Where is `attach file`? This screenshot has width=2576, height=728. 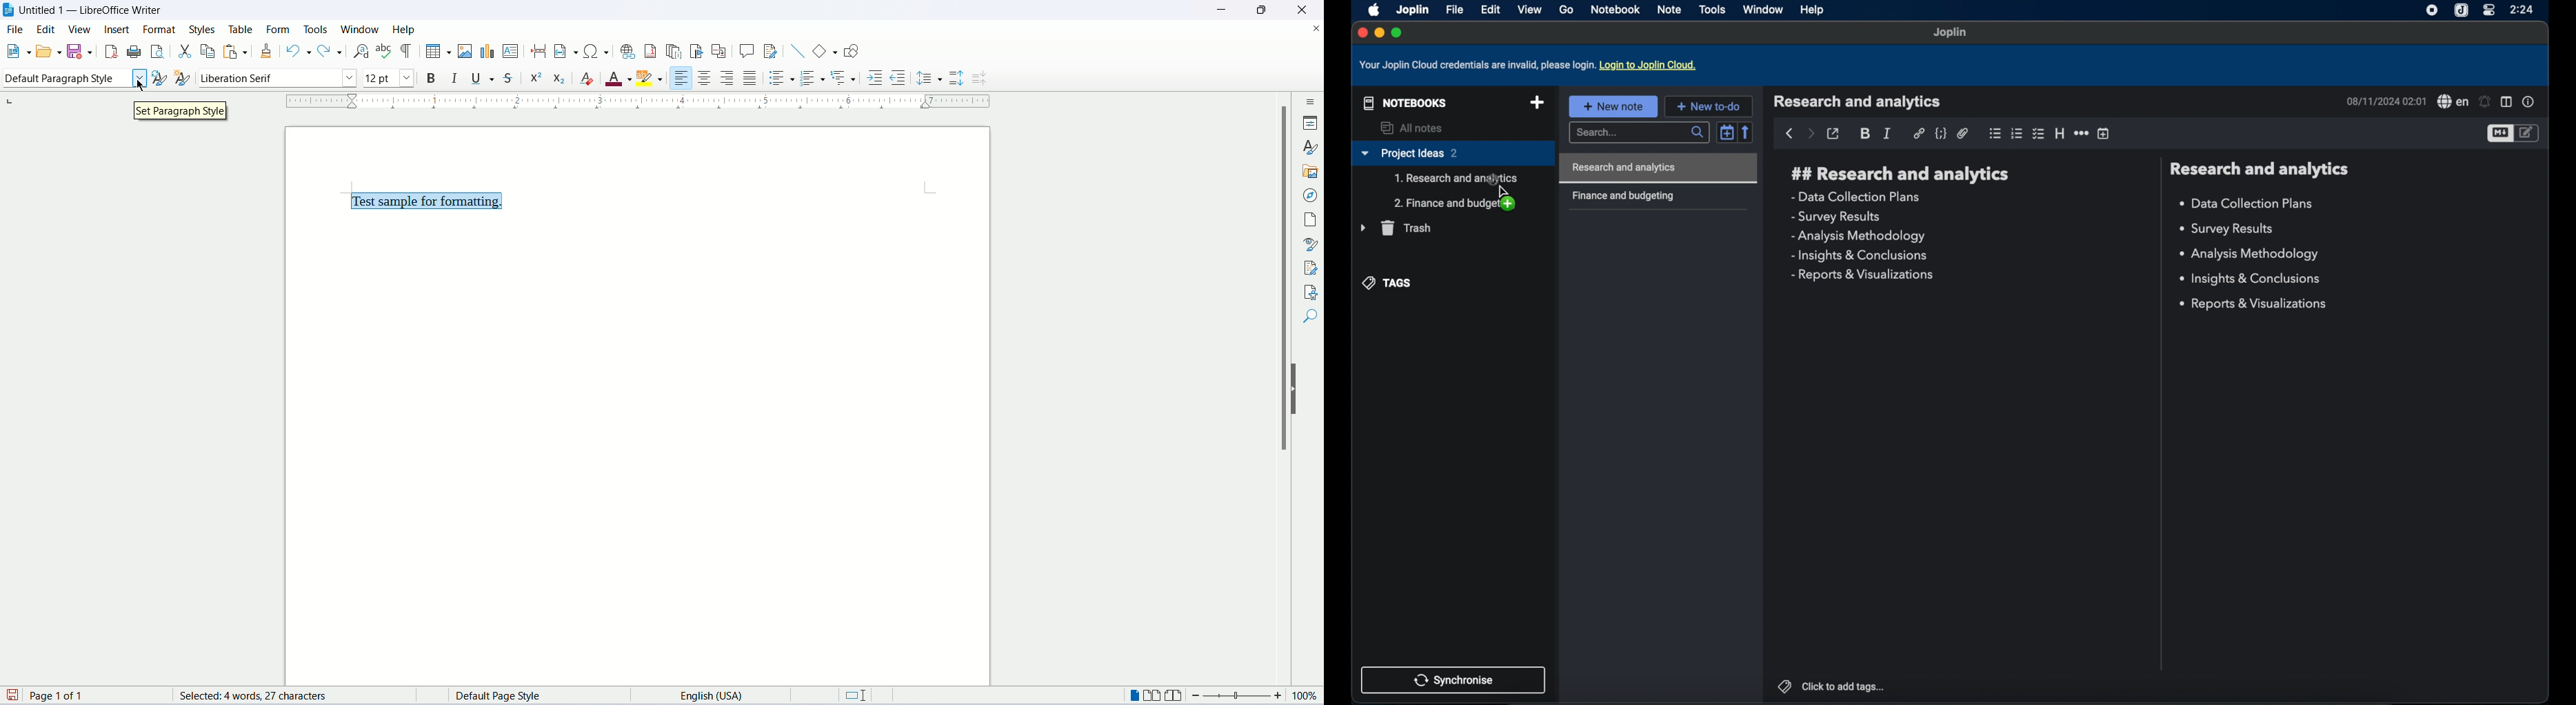 attach file is located at coordinates (1963, 133).